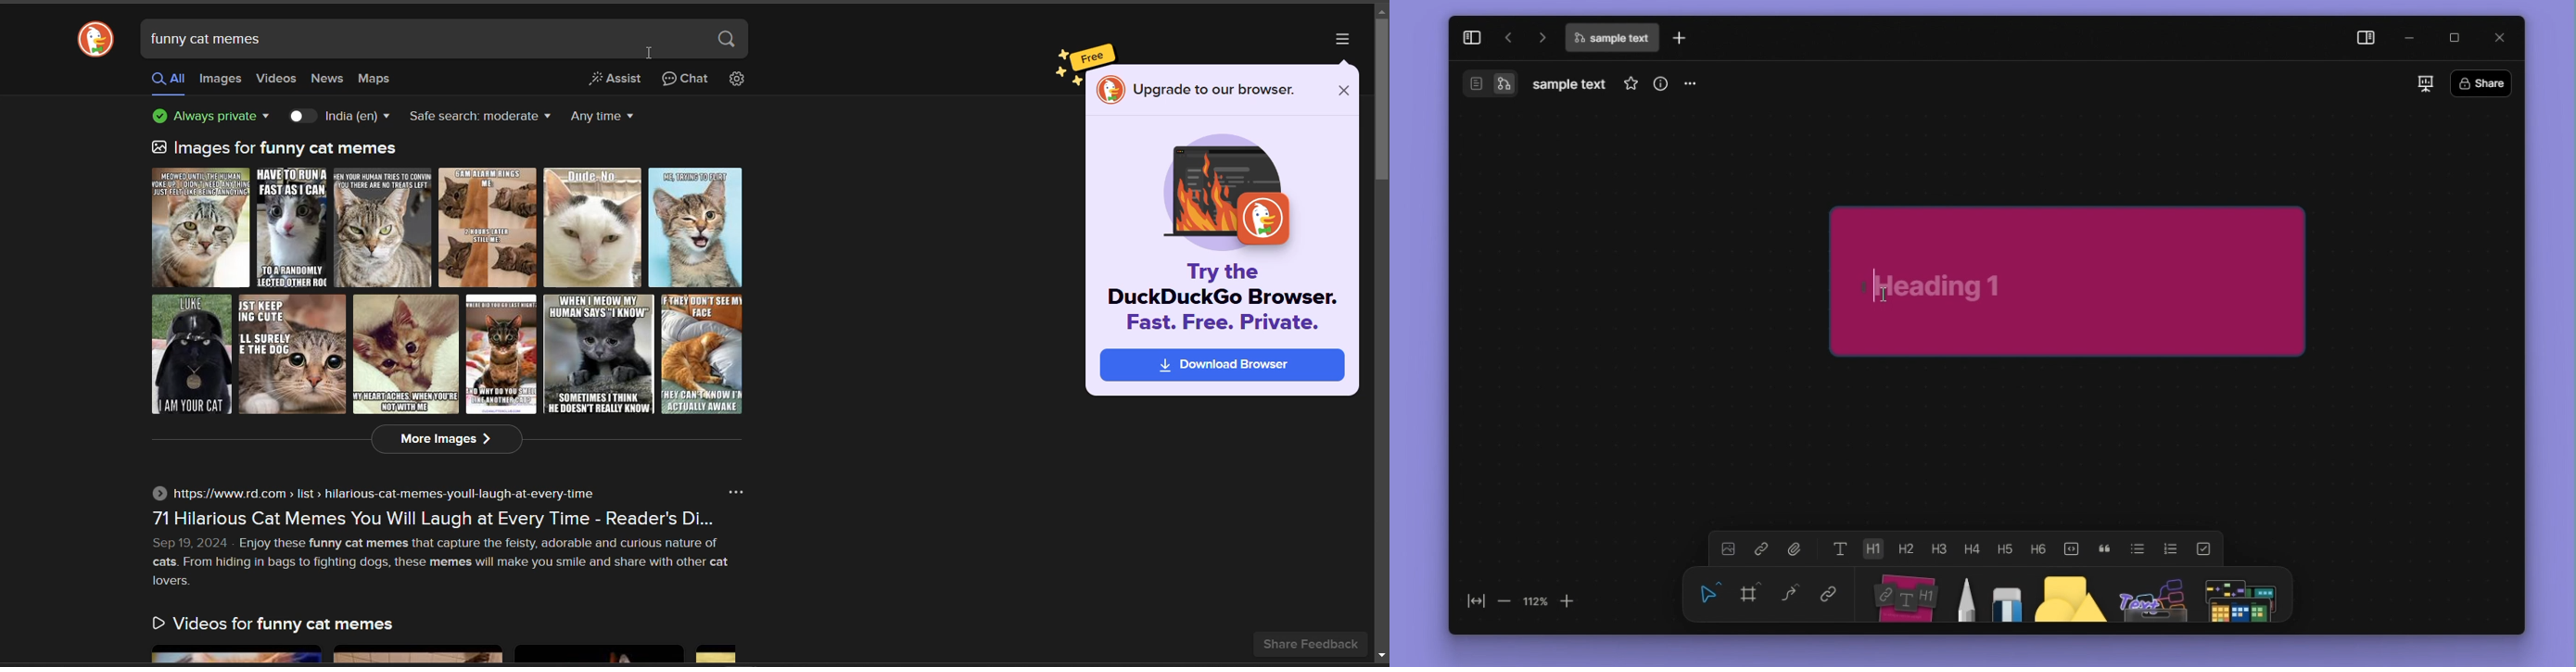 The image size is (2576, 672). Describe the element at coordinates (2153, 595) in the screenshot. I see `other` at that location.